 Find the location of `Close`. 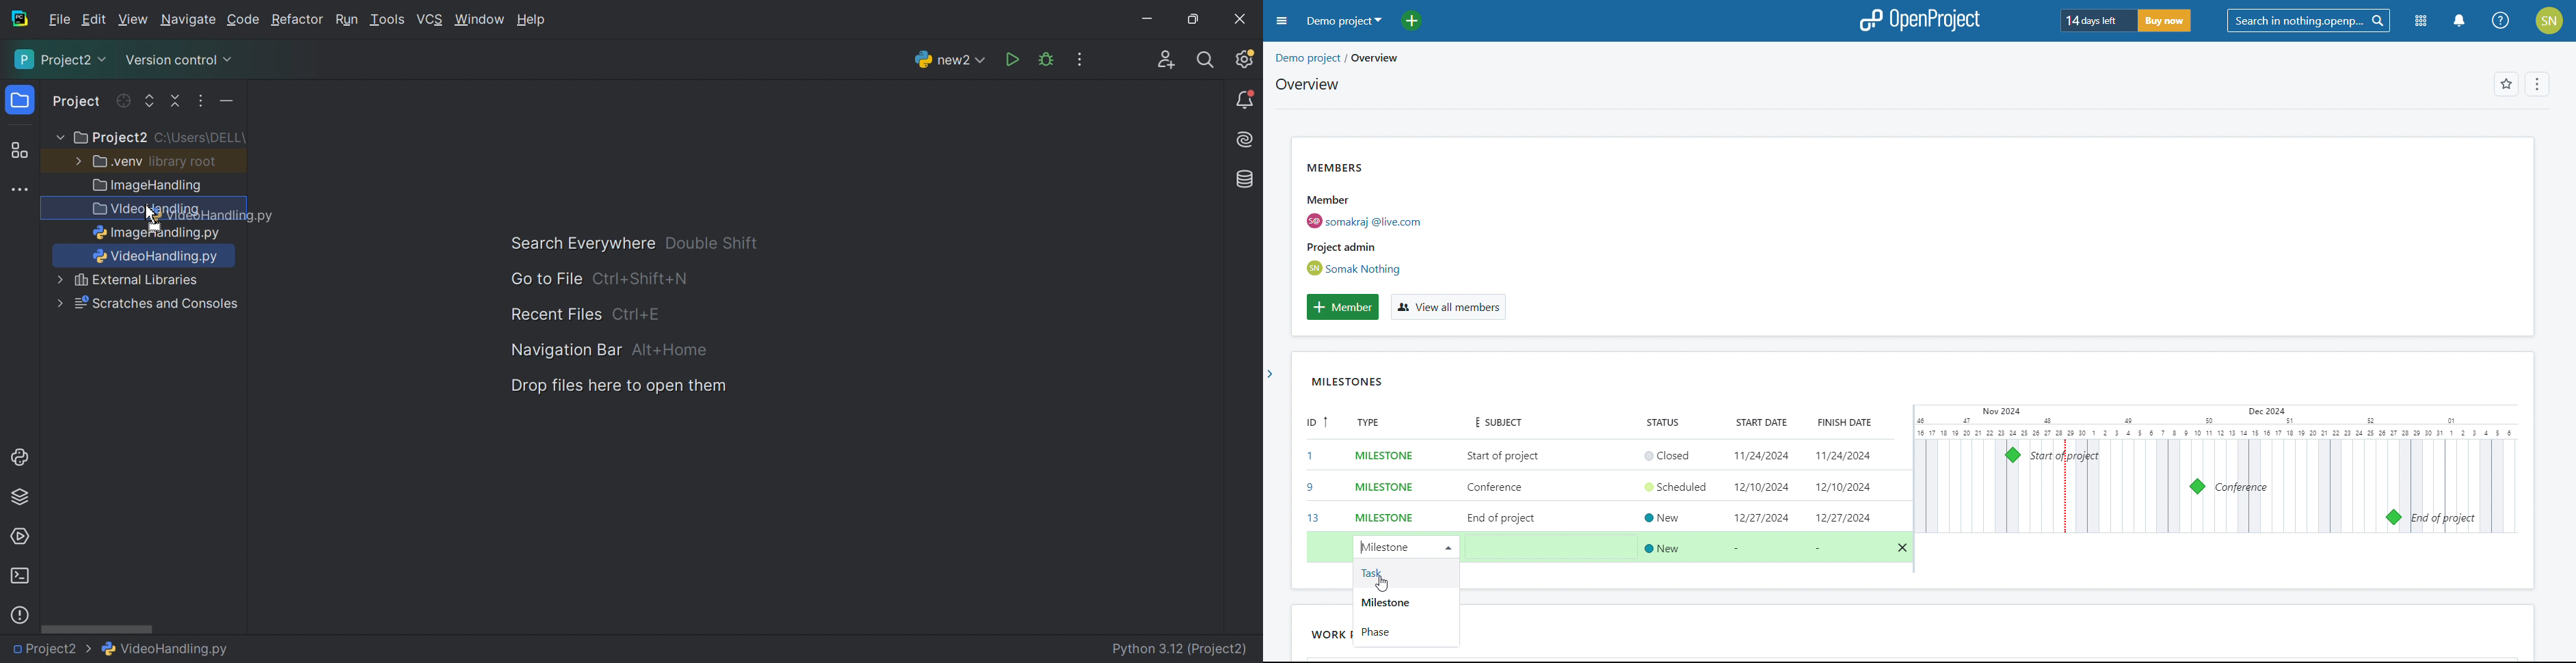

Close is located at coordinates (1240, 19).